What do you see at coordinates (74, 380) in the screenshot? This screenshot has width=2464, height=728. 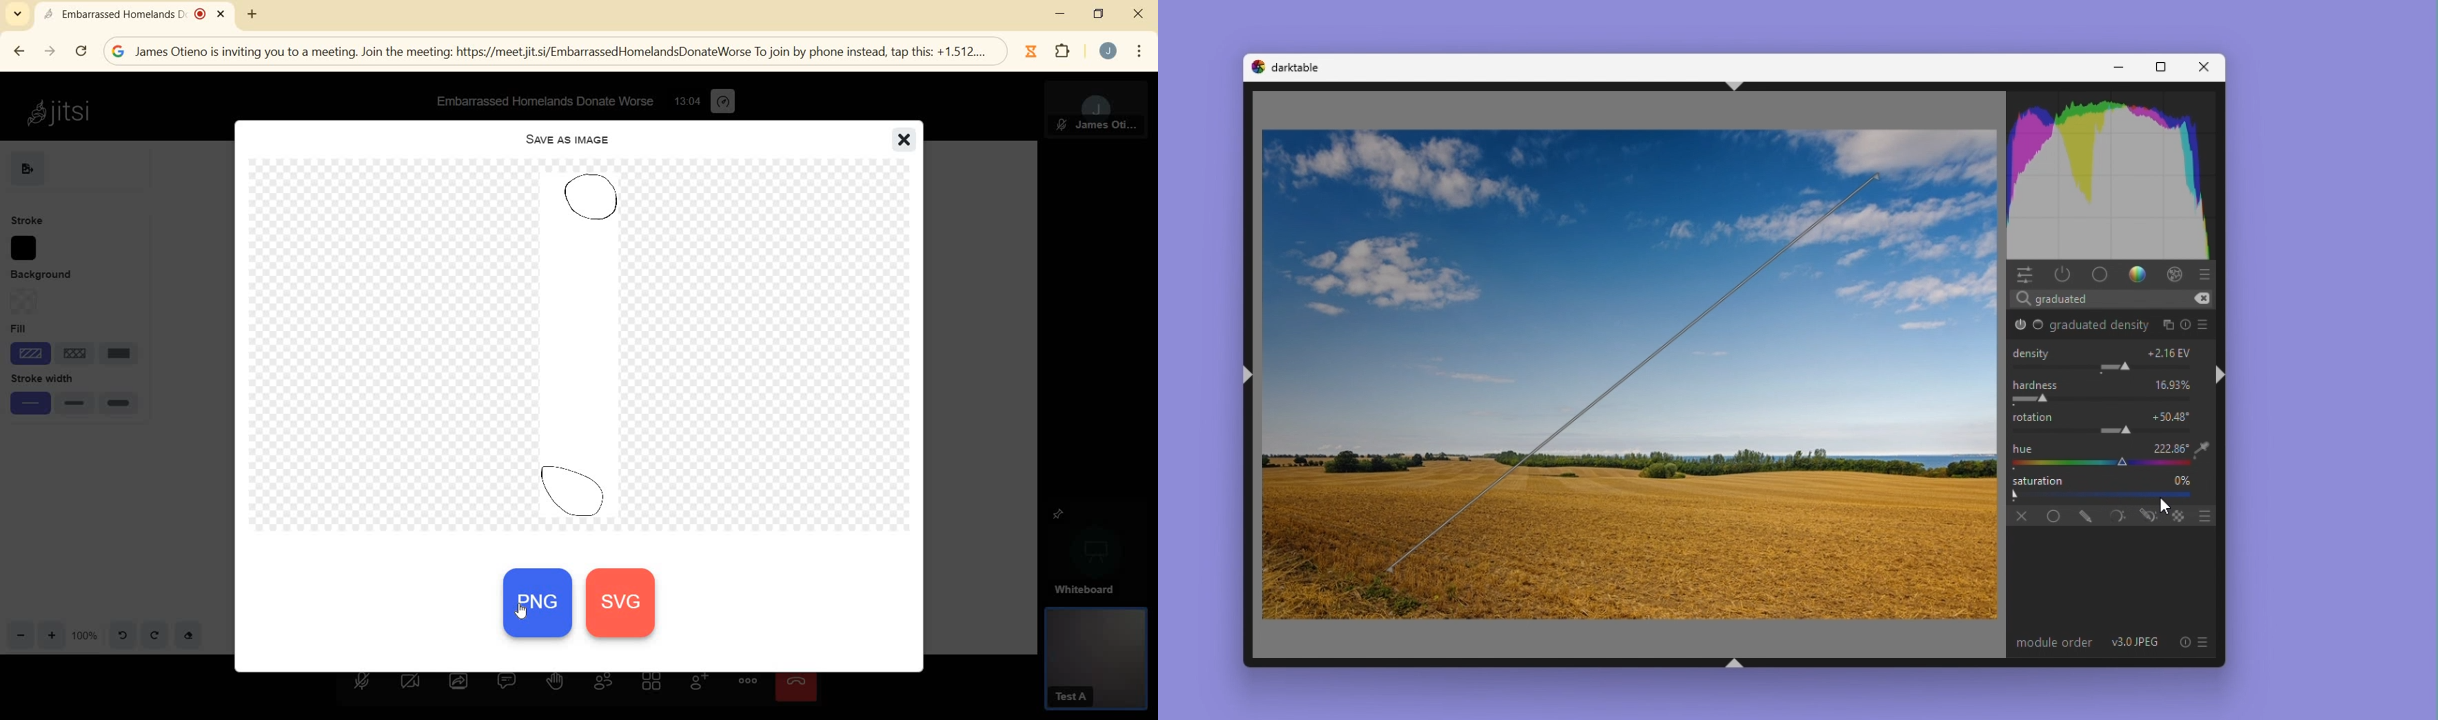 I see `stroke width` at bounding box center [74, 380].